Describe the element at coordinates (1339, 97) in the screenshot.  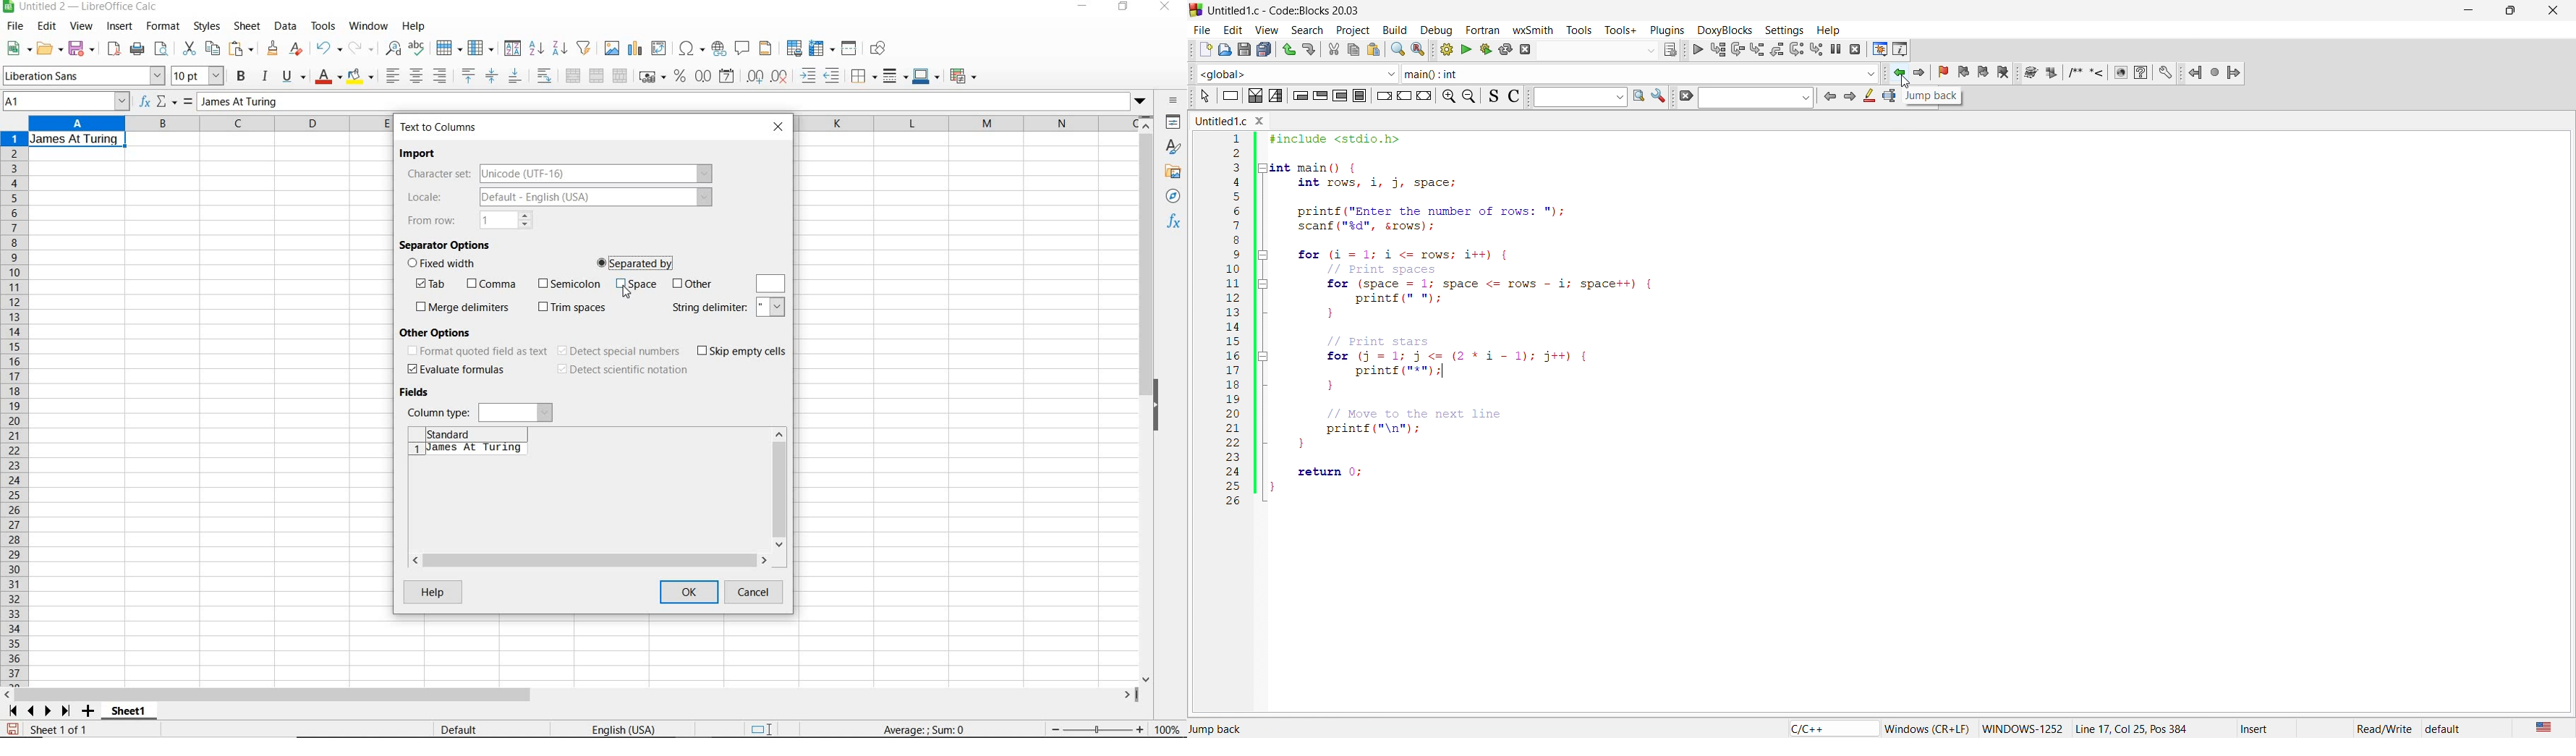
I see `icon` at that location.